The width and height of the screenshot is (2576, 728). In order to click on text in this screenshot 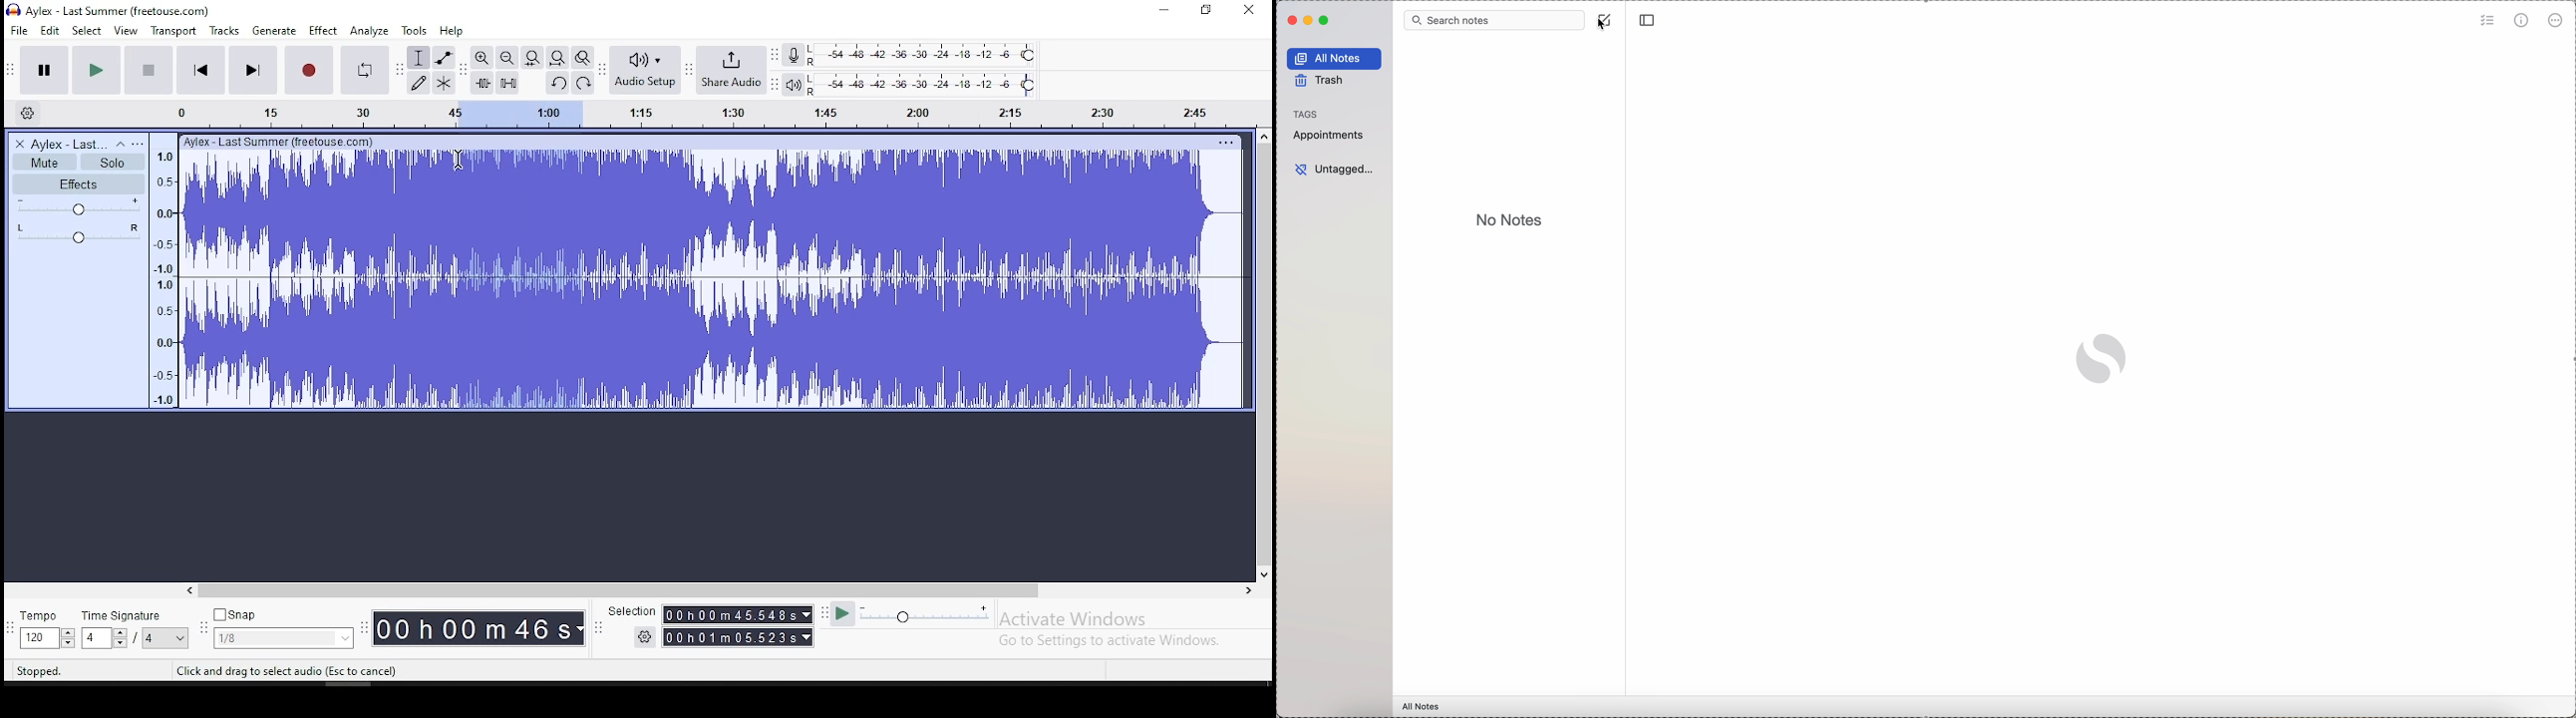, I will do `click(287, 142)`.